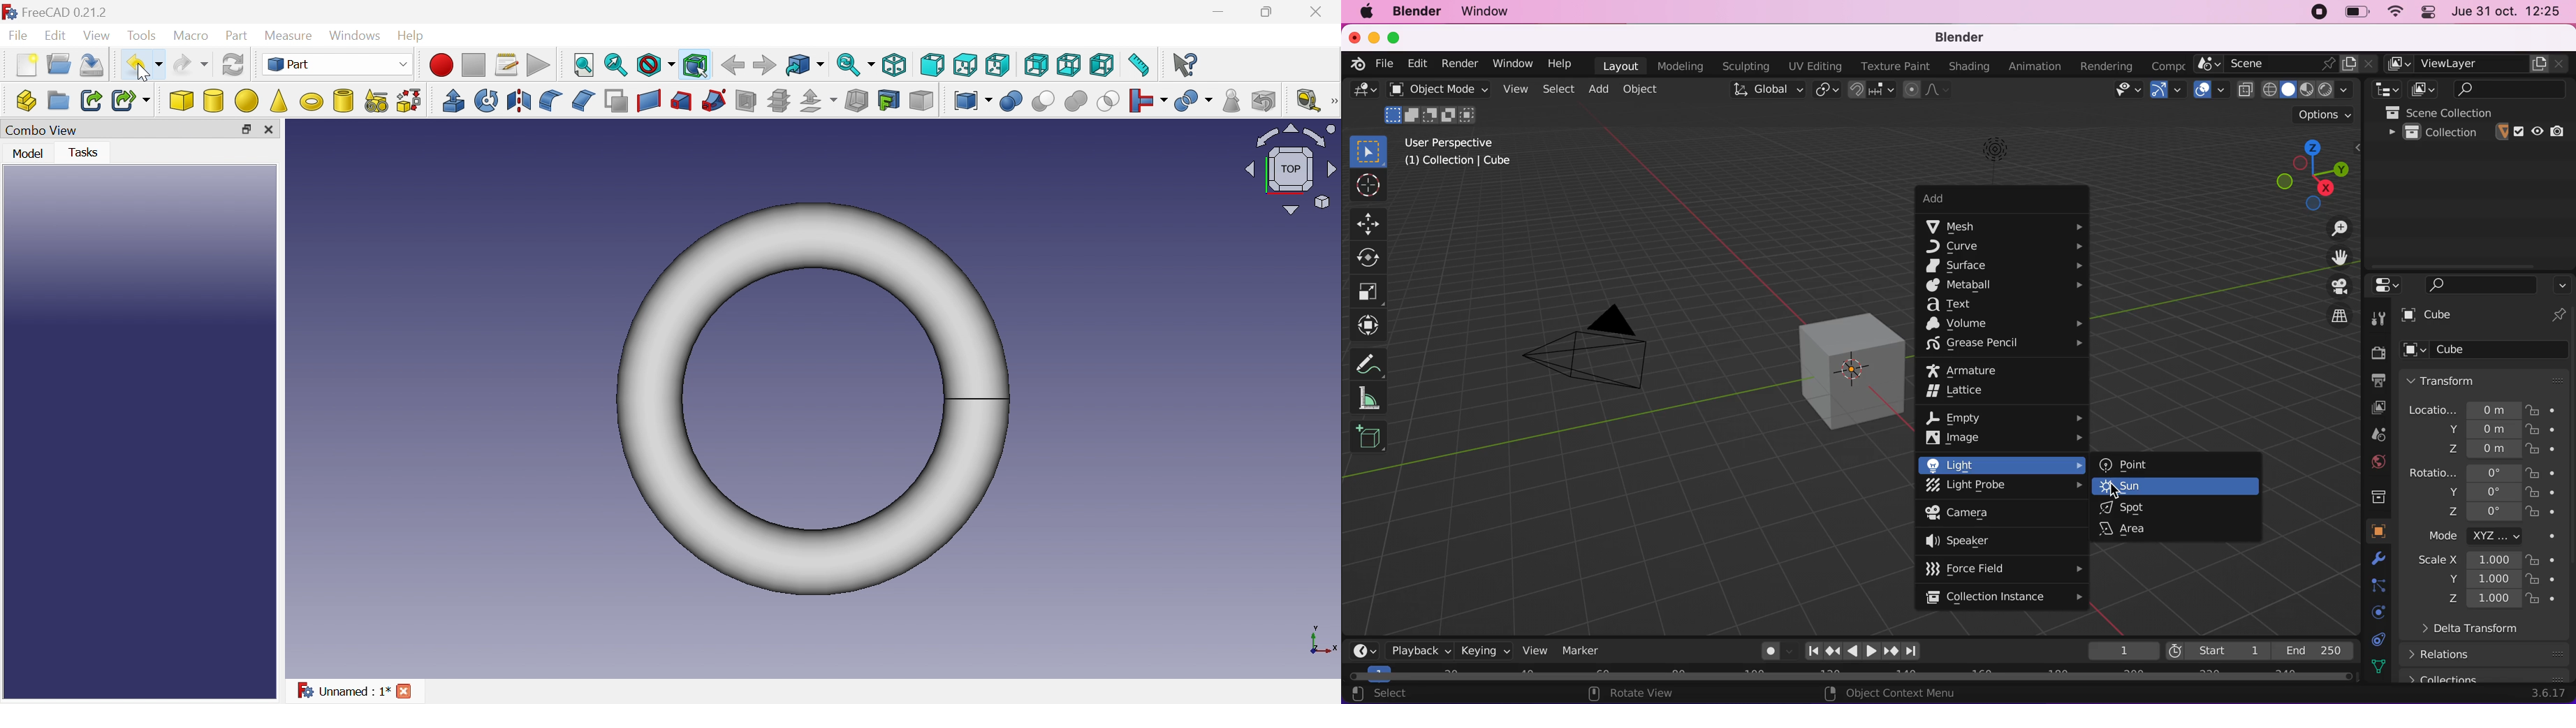 This screenshot has height=728, width=2576. Describe the element at coordinates (2490, 654) in the screenshot. I see `relations` at that location.